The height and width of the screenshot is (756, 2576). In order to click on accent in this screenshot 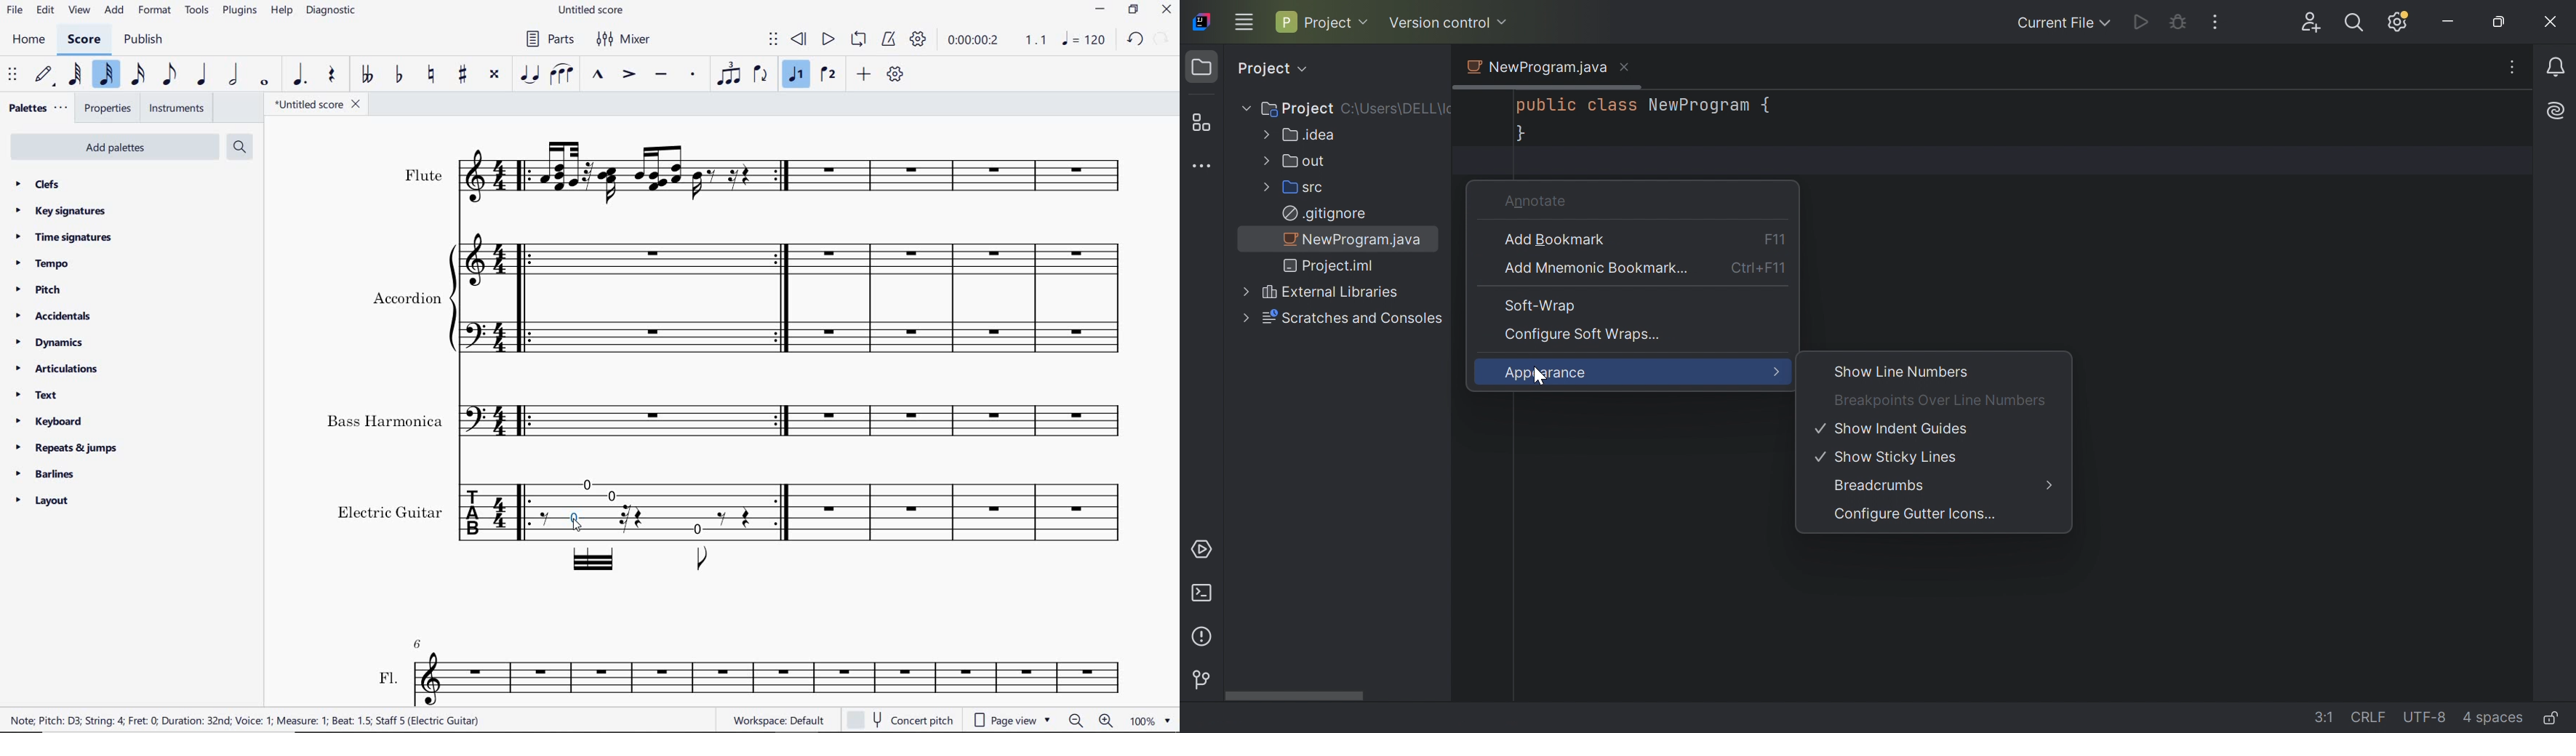, I will do `click(626, 74)`.